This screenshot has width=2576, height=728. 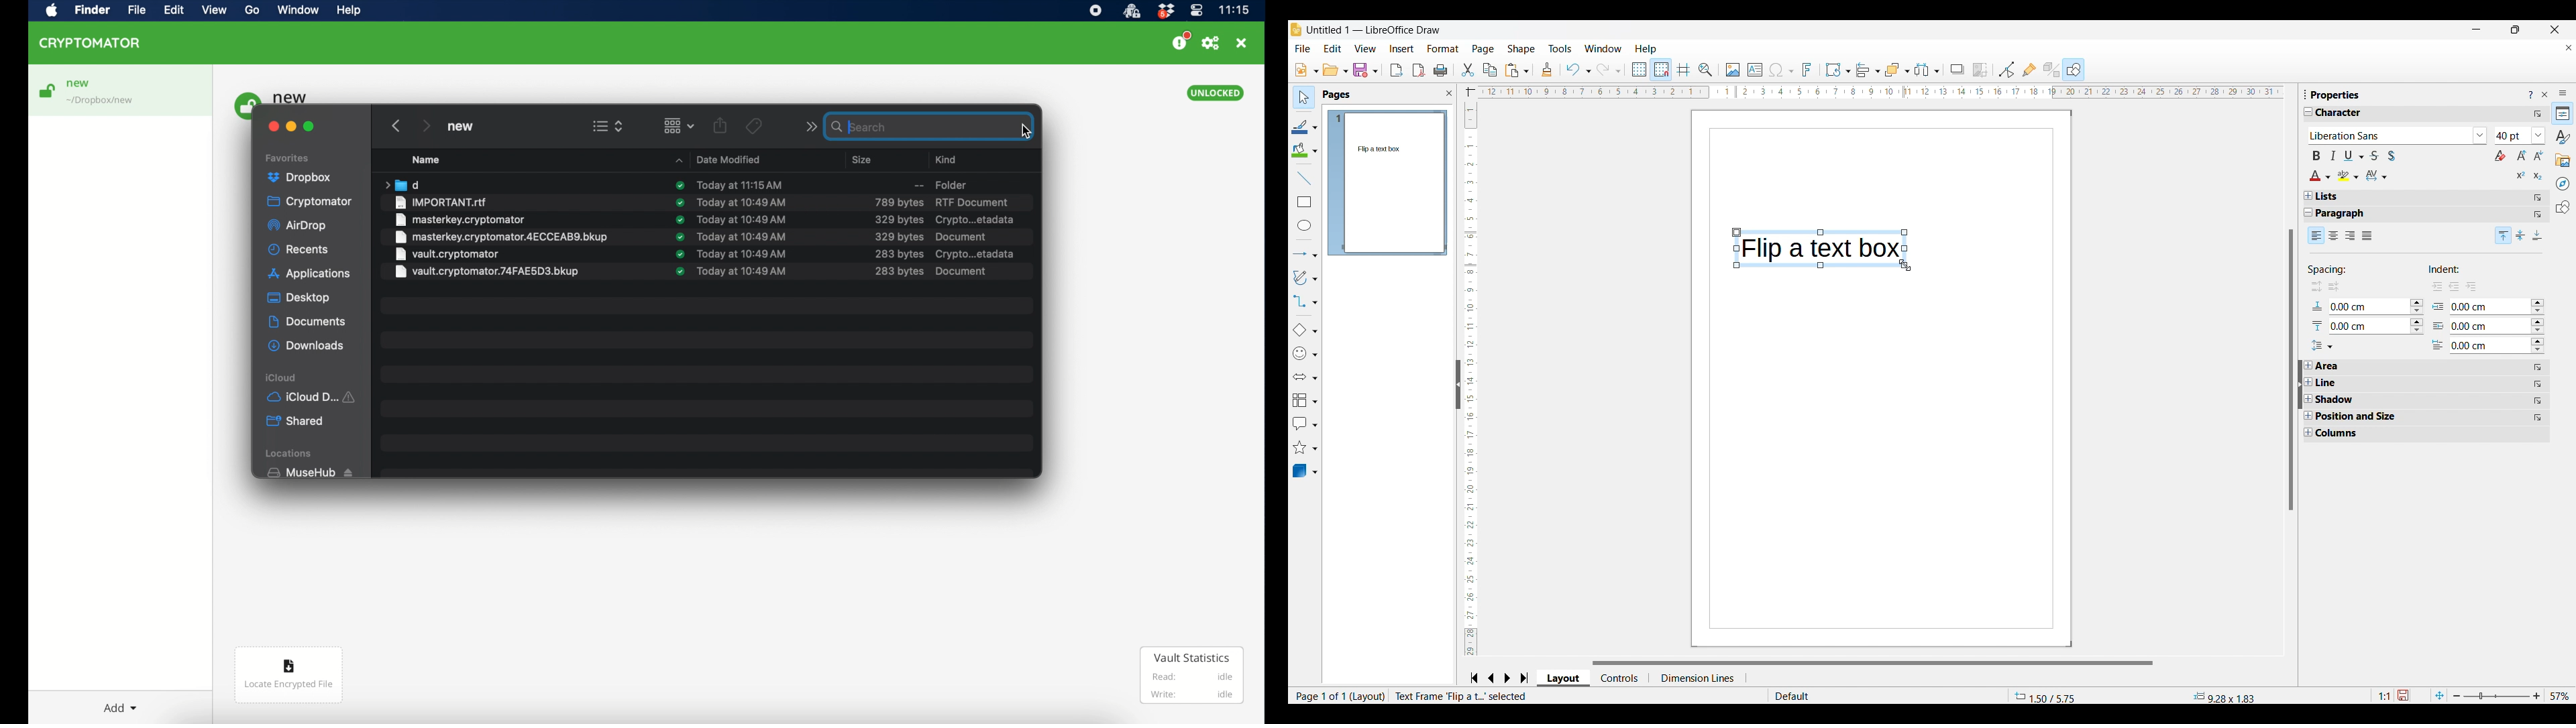 What do you see at coordinates (1305, 301) in the screenshot?
I see `Connector options` at bounding box center [1305, 301].